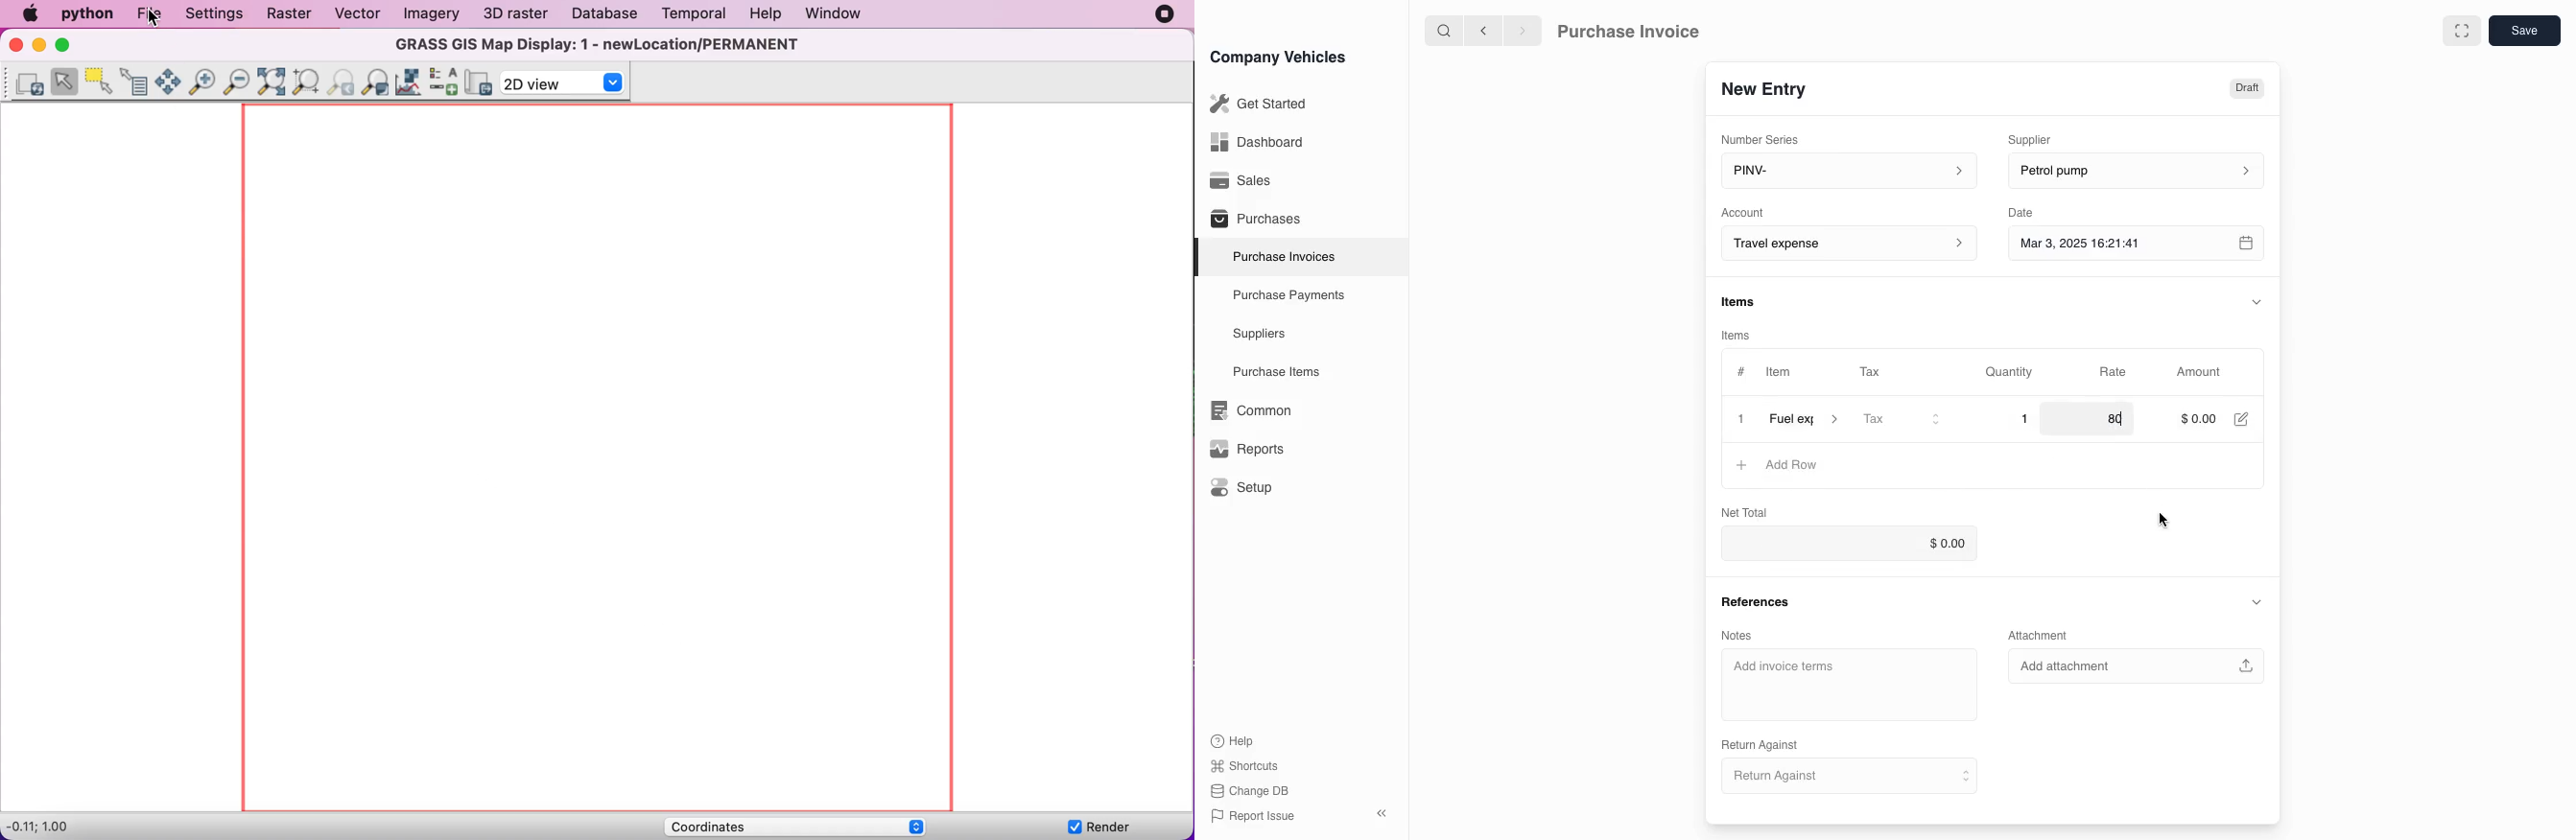 The width and height of the screenshot is (2576, 840). Describe the element at coordinates (1850, 686) in the screenshot. I see `Add invoice terms` at that location.